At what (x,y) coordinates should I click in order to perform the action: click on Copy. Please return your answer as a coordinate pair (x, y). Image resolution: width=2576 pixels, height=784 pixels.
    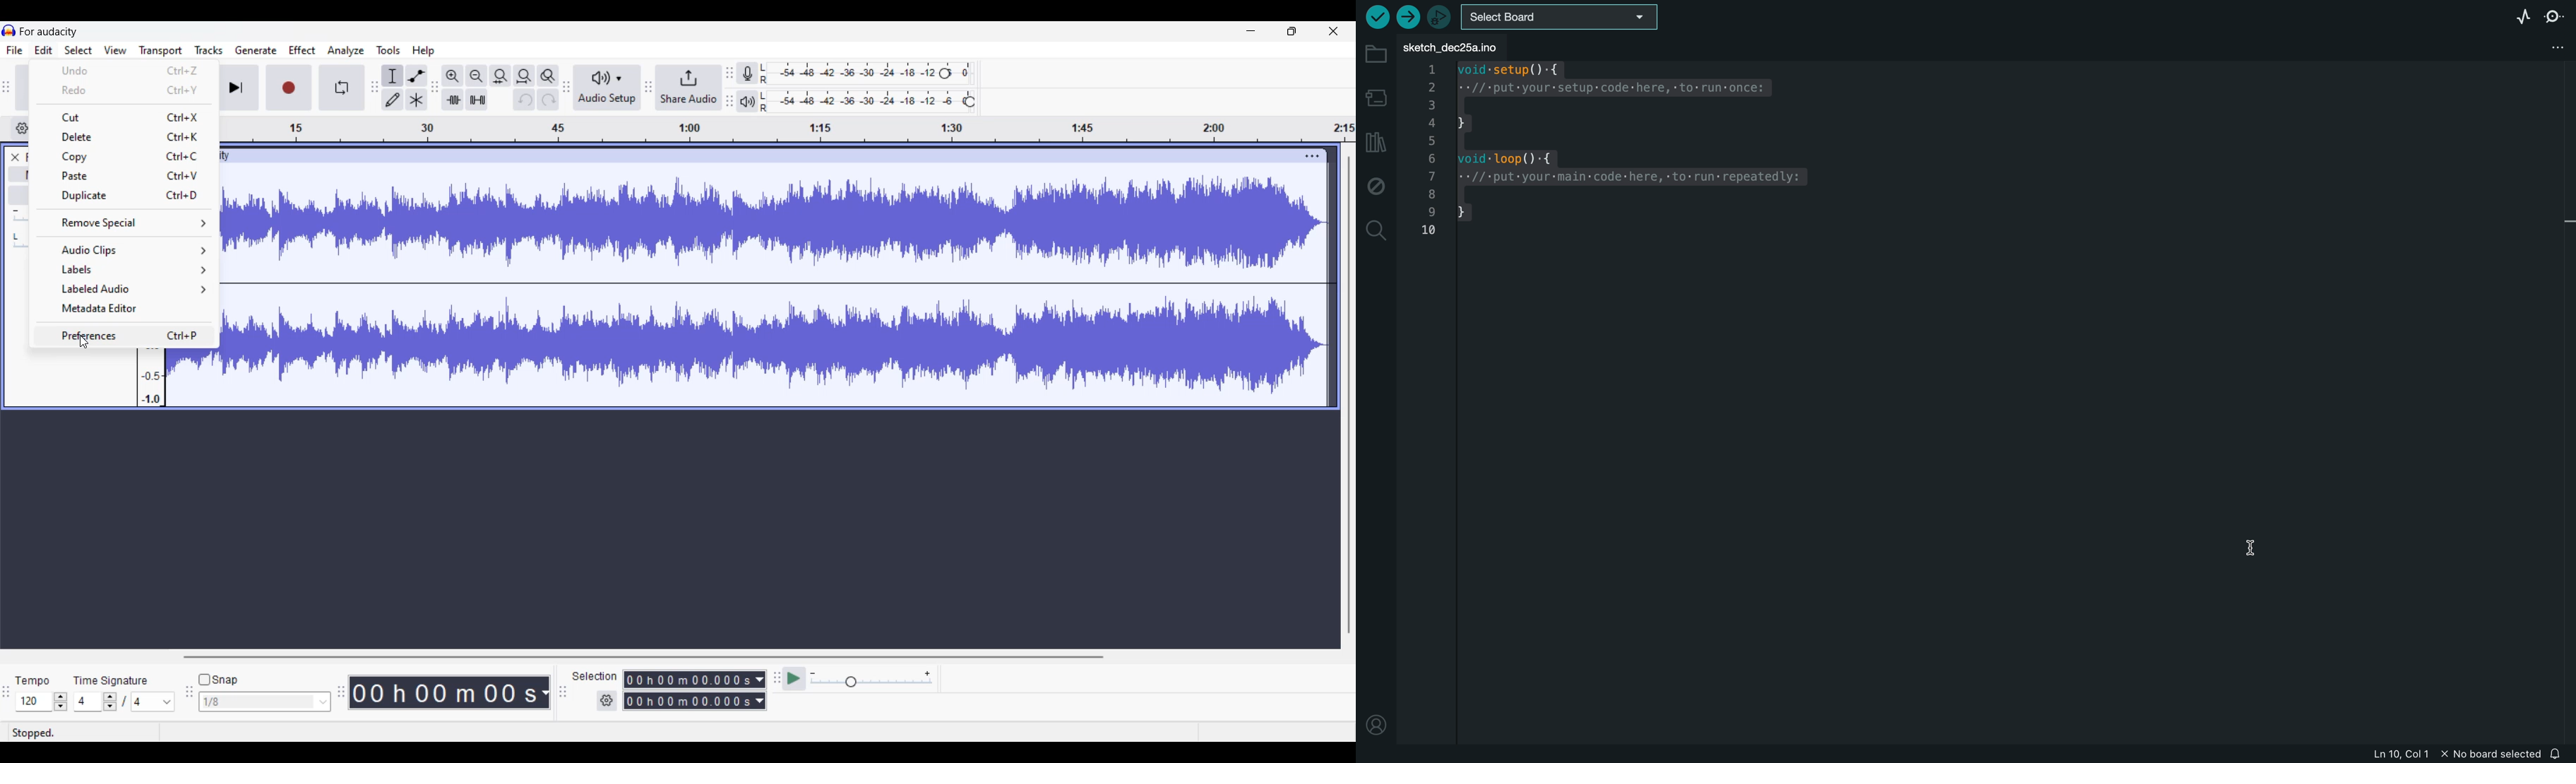
    Looking at the image, I should click on (124, 158).